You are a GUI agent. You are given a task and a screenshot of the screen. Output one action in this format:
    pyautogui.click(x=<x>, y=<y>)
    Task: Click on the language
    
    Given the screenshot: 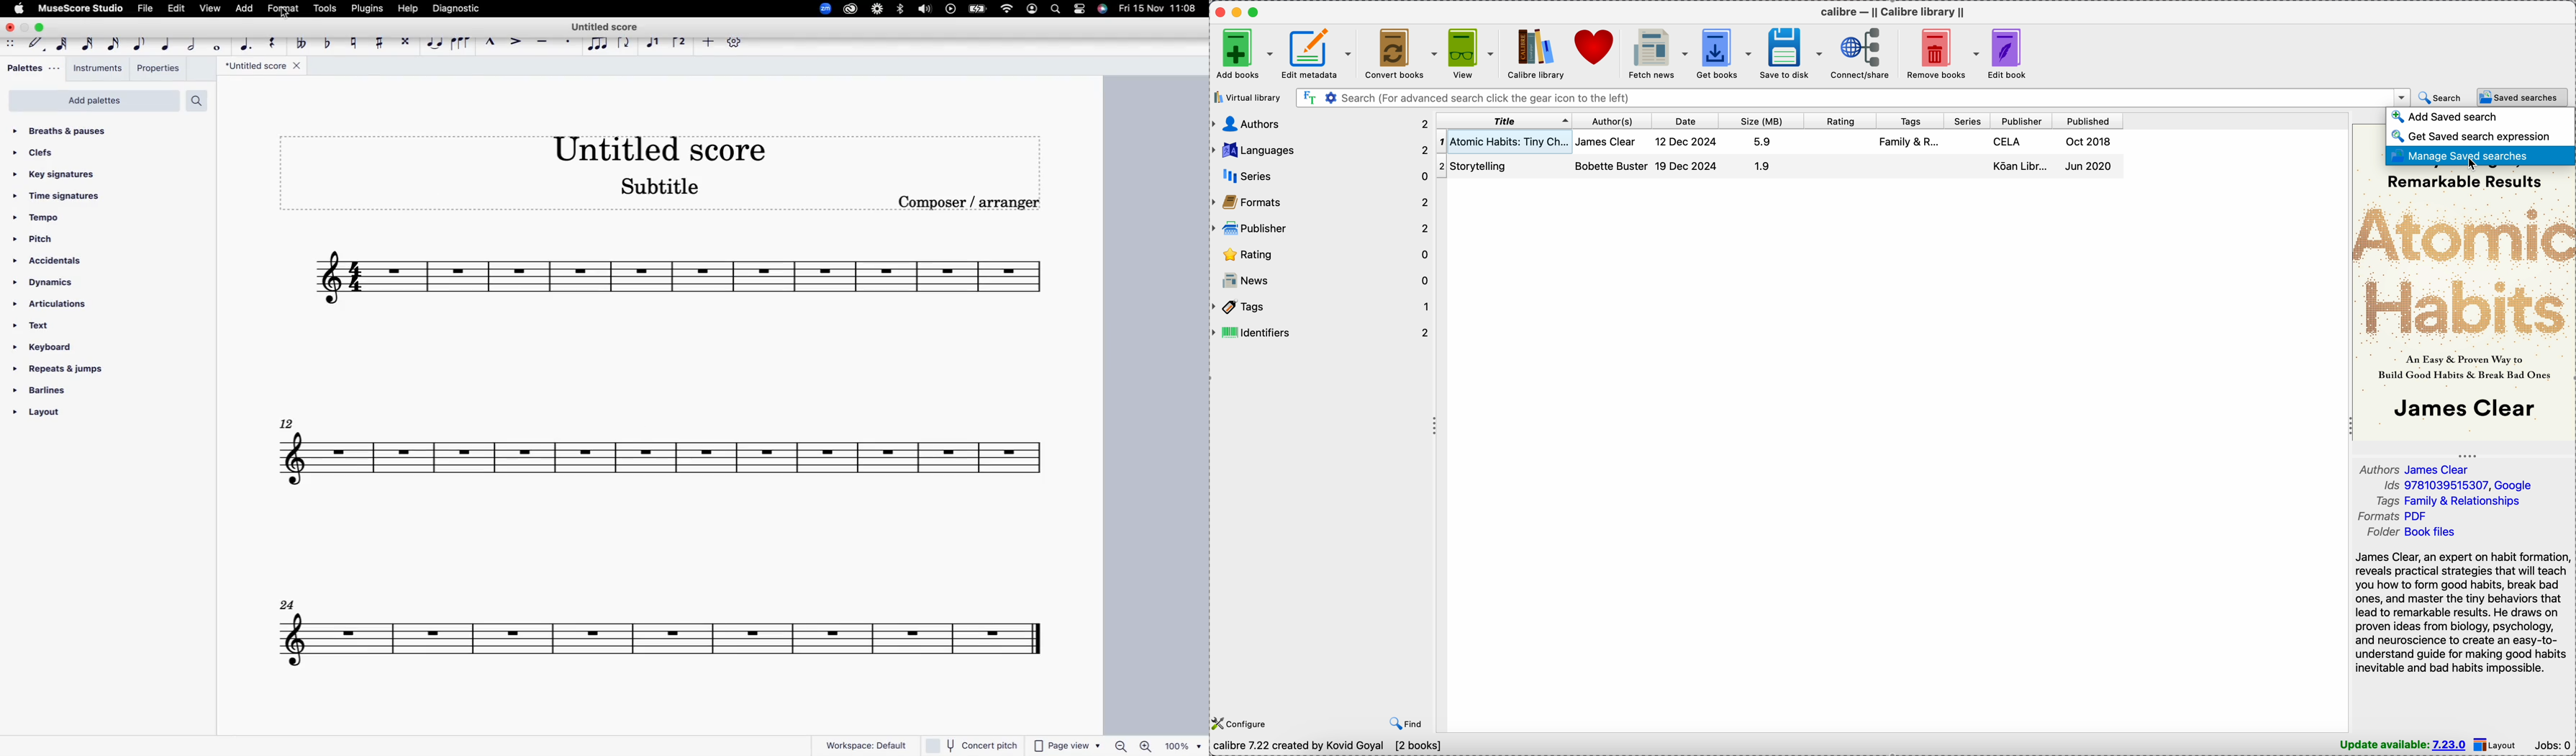 What is the action you would take?
    pyautogui.click(x=1322, y=150)
    